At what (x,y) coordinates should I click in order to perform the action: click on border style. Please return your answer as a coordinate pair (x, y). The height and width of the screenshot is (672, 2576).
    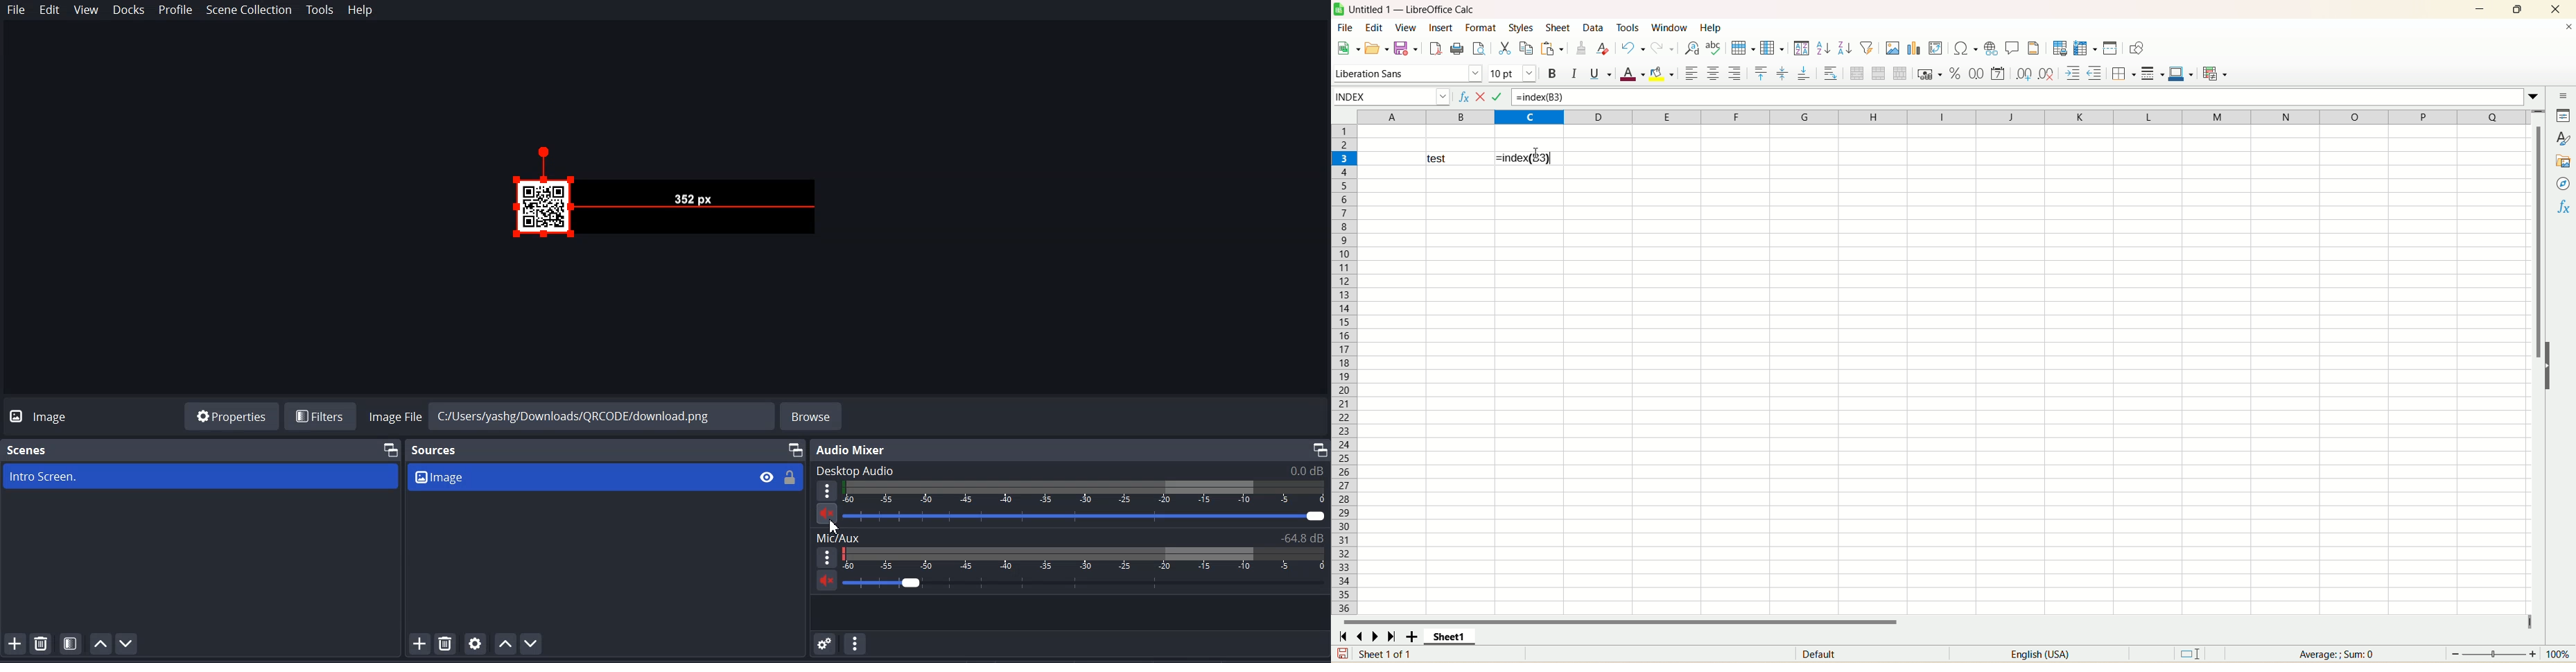
    Looking at the image, I should click on (2153, 73).